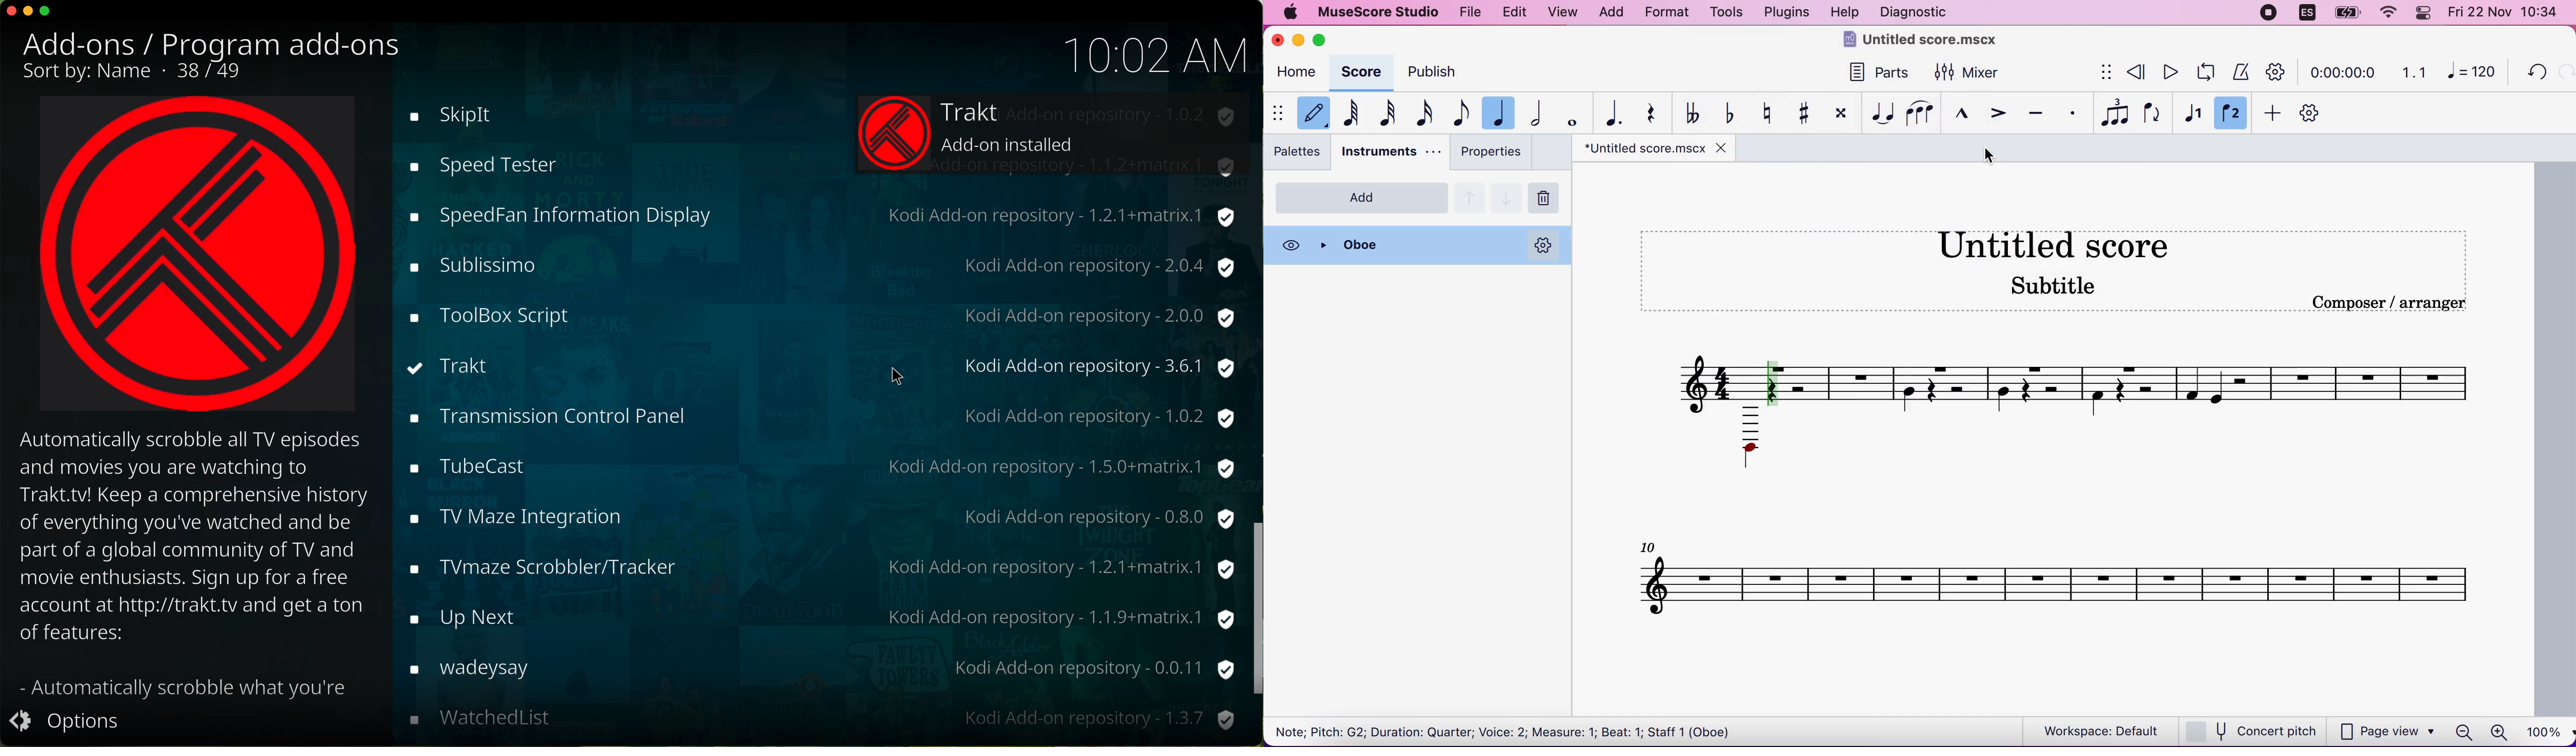 The width and height of the screenshot is (2576, 756). What do you see at coordinates (28, 14) in the screenshot?
I see `minimize` at bounding box center [28, 14].